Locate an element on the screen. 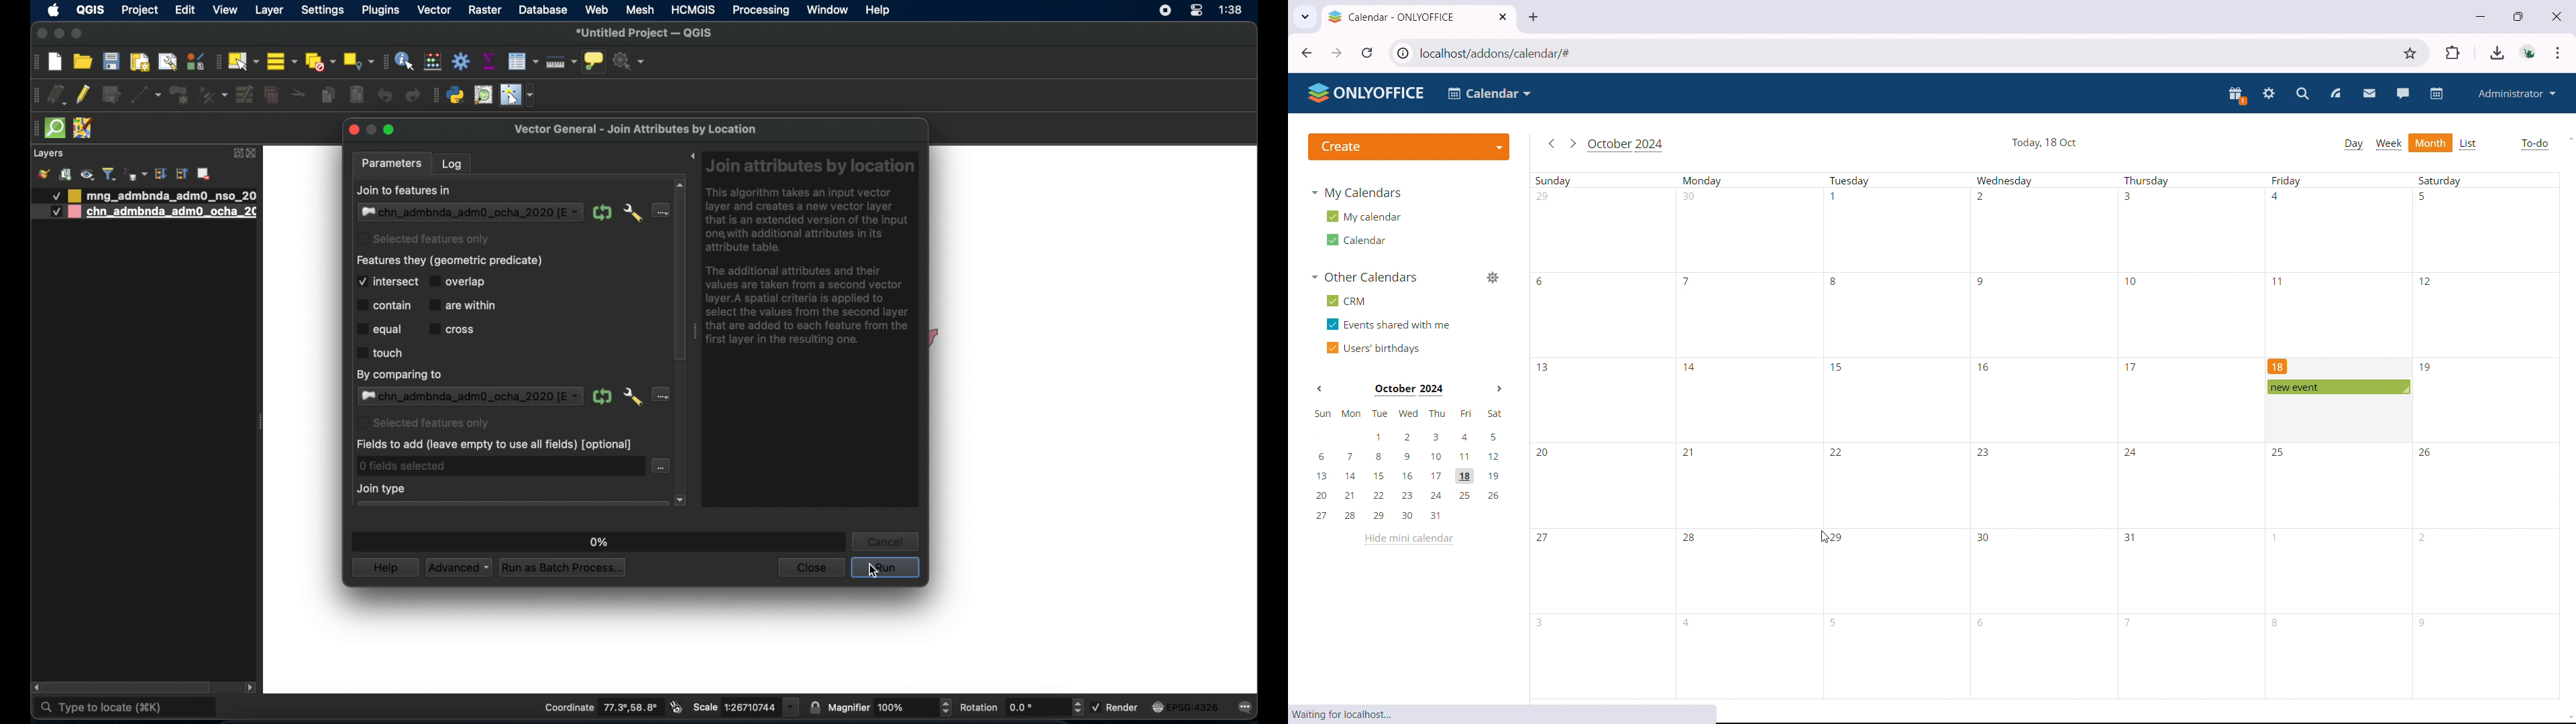 This screenshot has width=2576, height=728. style manager is located at coordinates (195, 61).